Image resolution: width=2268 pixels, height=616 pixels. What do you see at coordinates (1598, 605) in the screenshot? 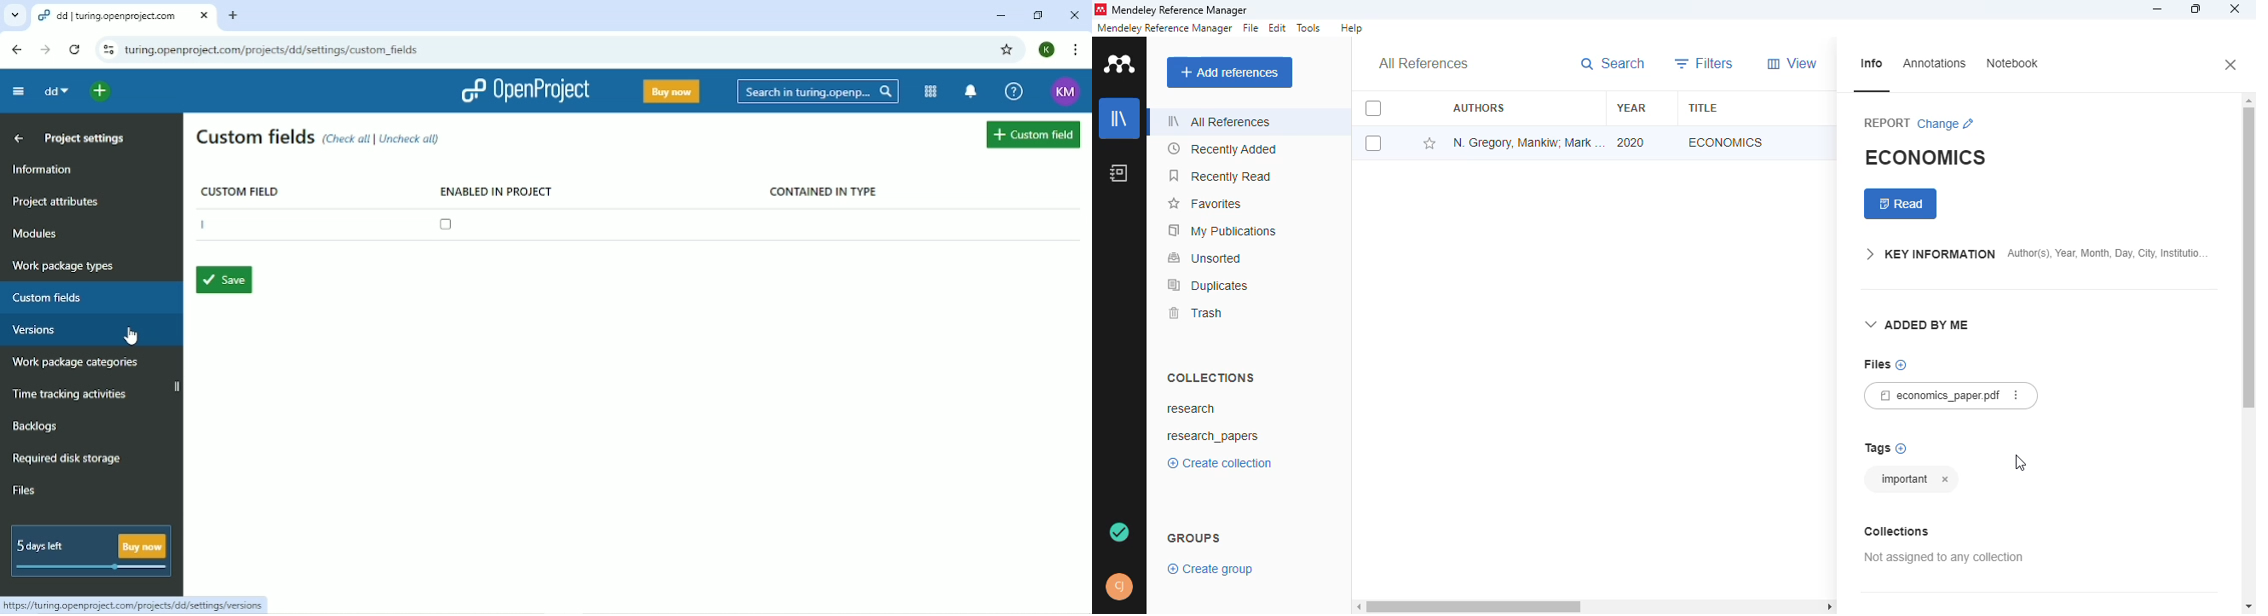
I see `horizontal scroll bar` at bounding box center [1598, 605].